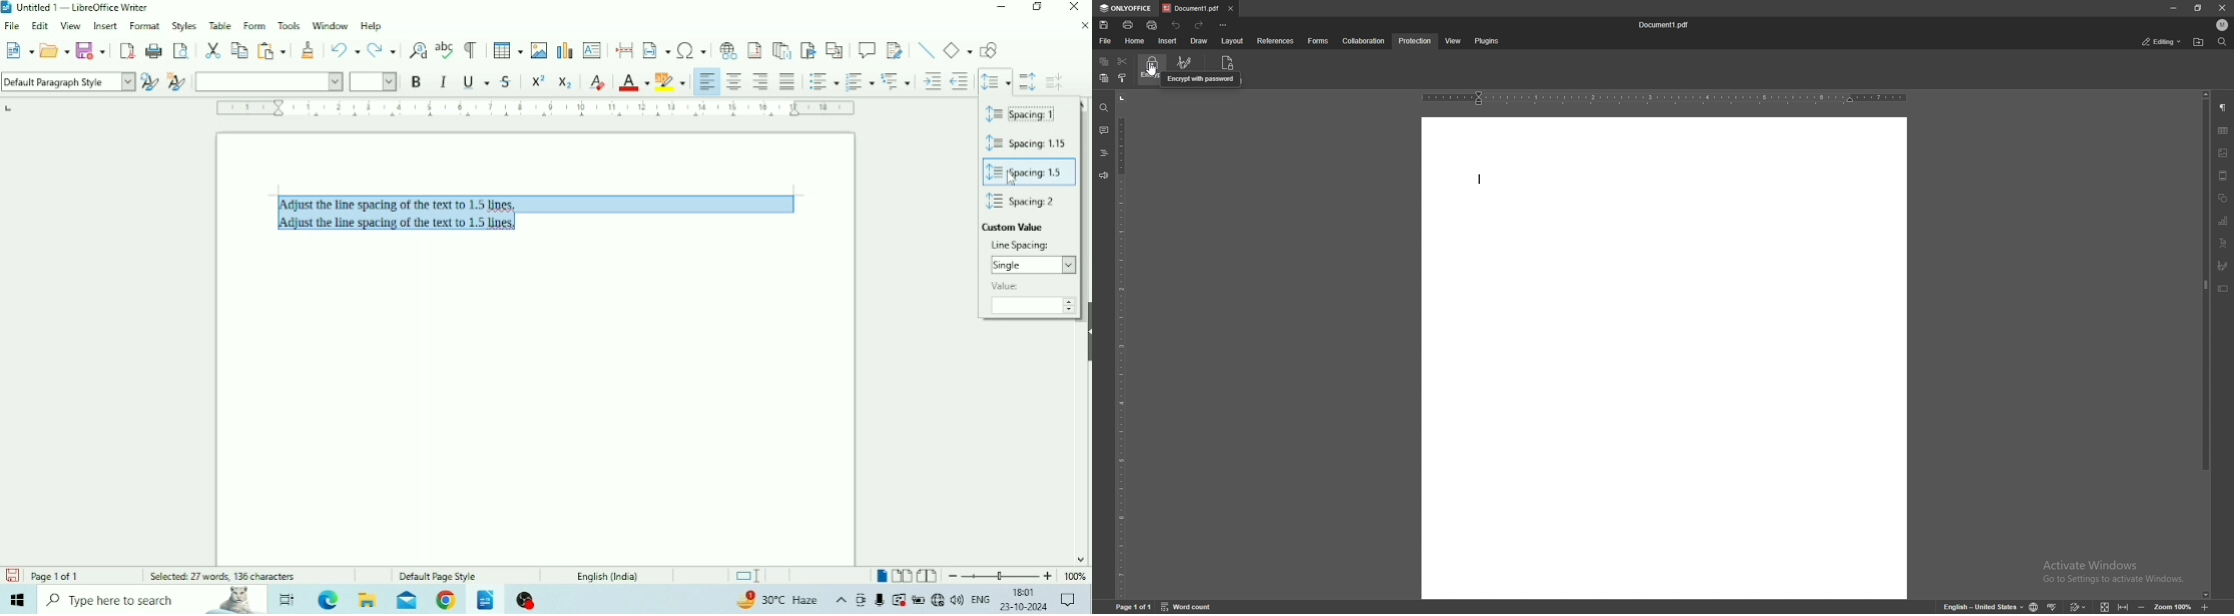  I want to click on Show, so click(1085, 328).